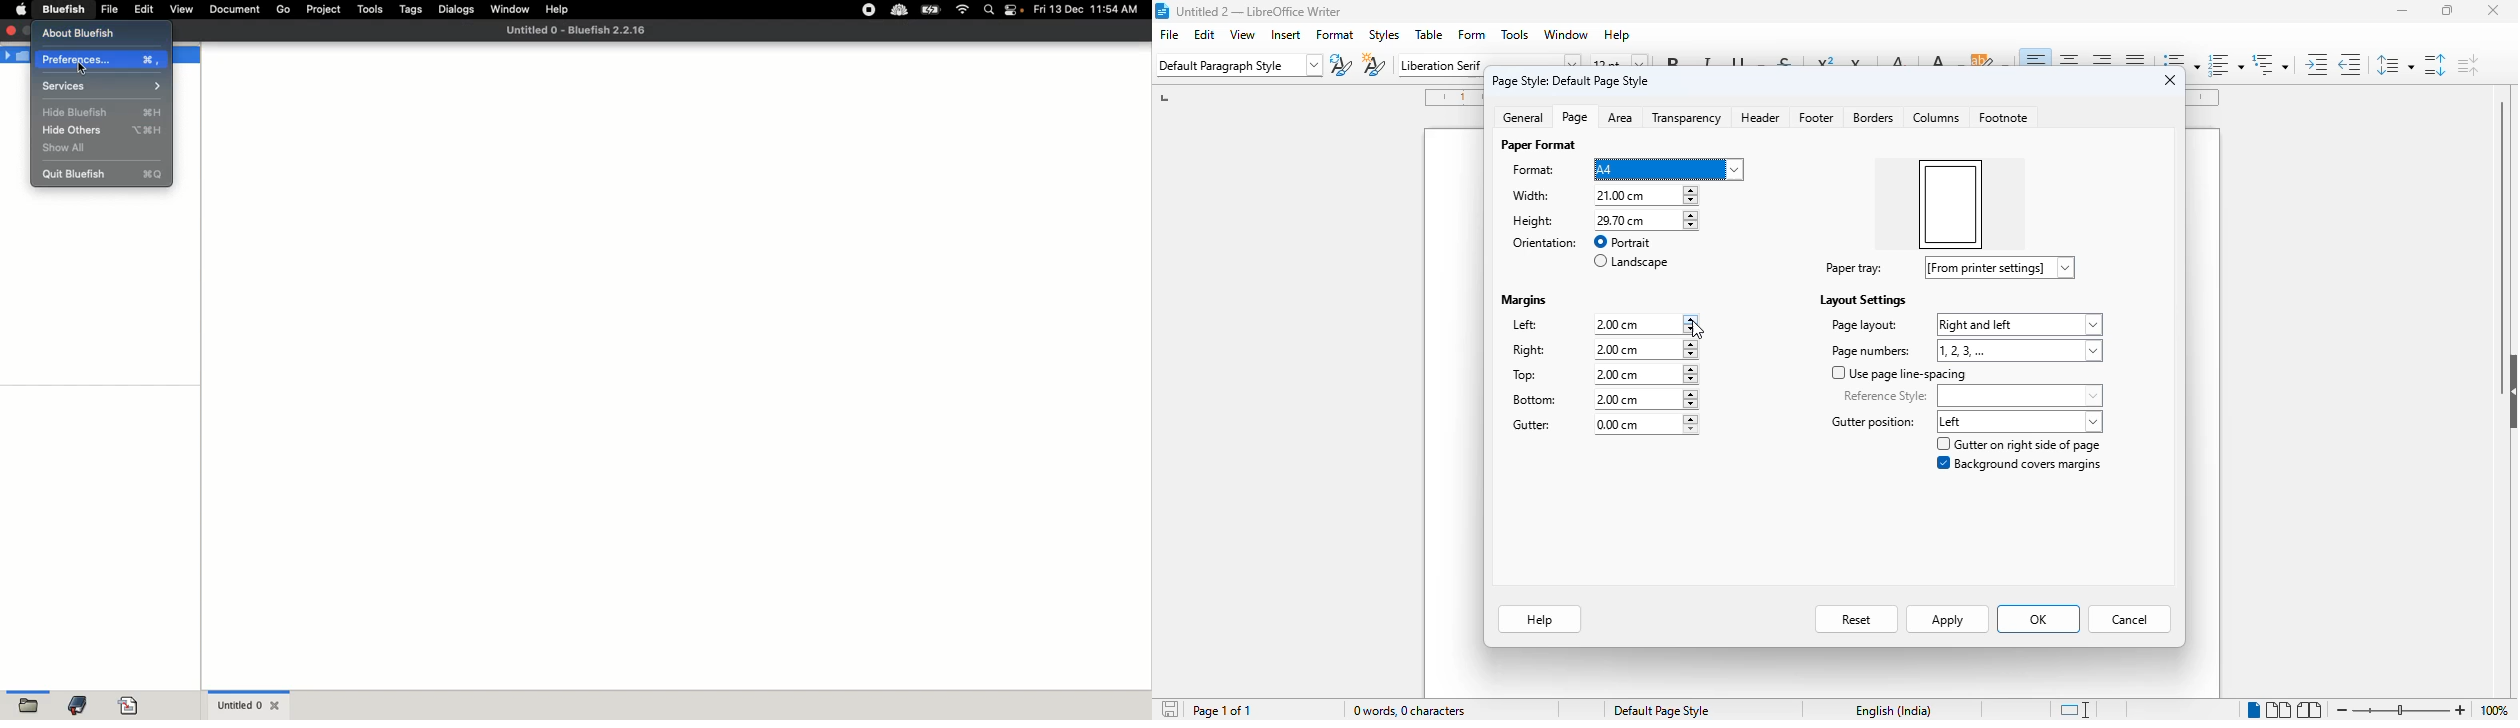  What do you see at coordinates (1540, 618) in the screenshot?
I see `help` at bounding box center [1540, 618].